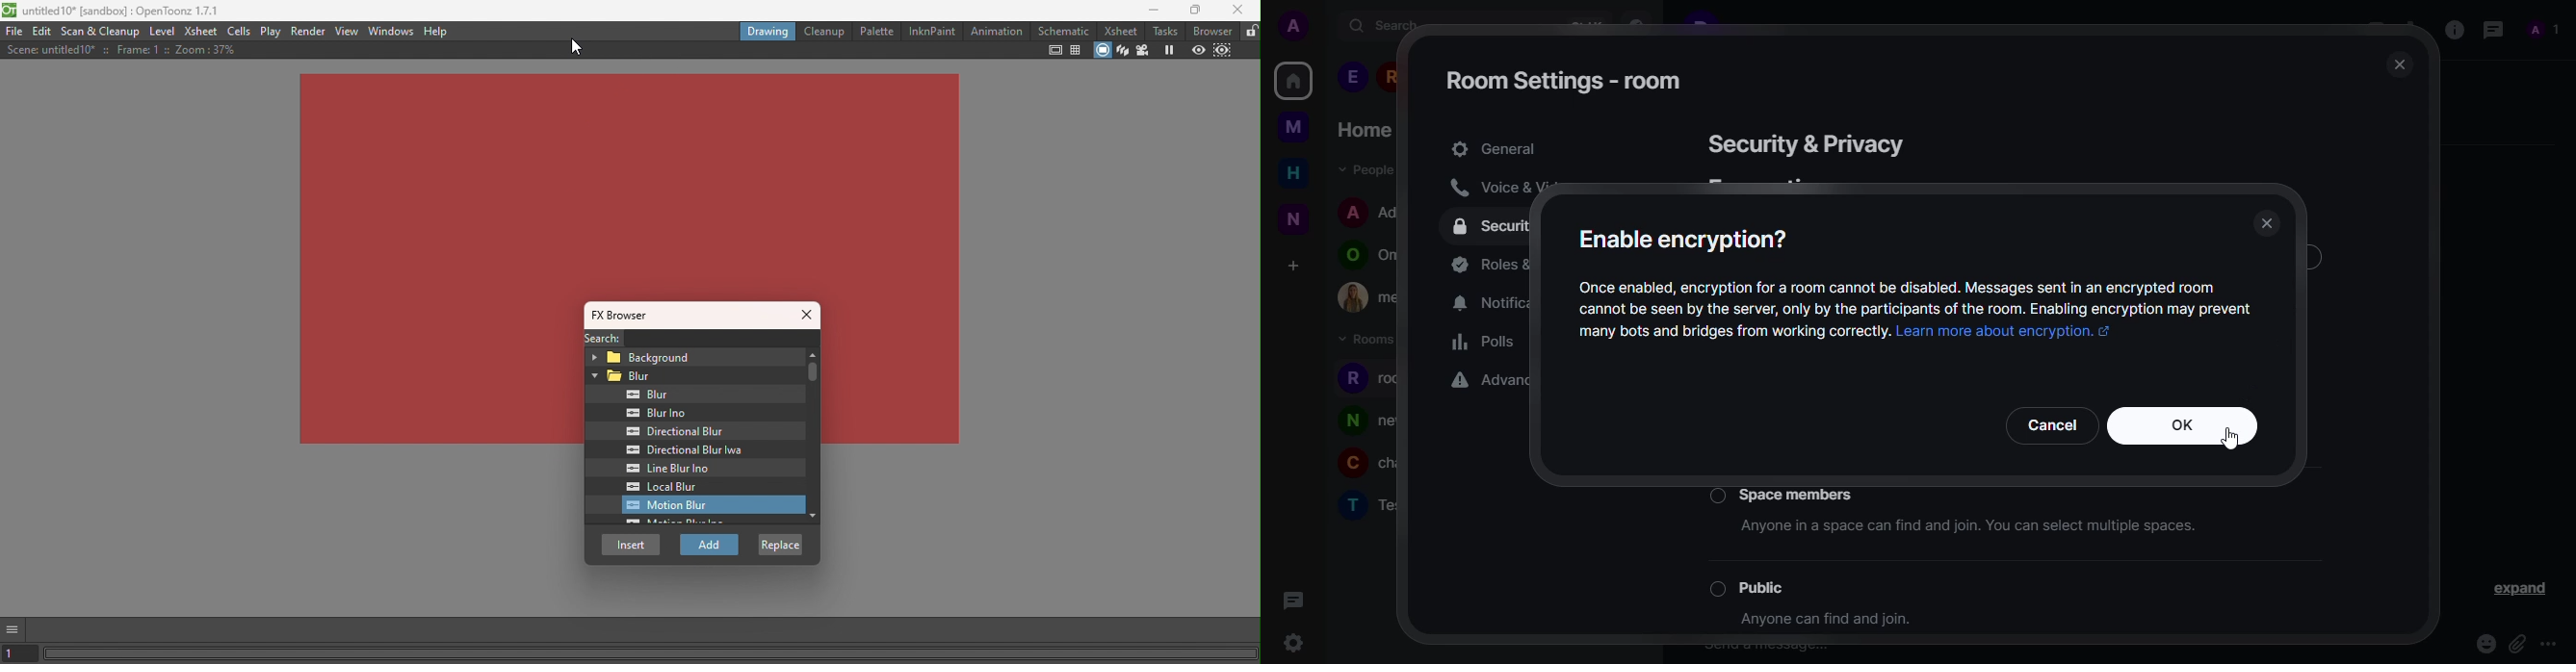  I want to click on View, so click(349, 30).